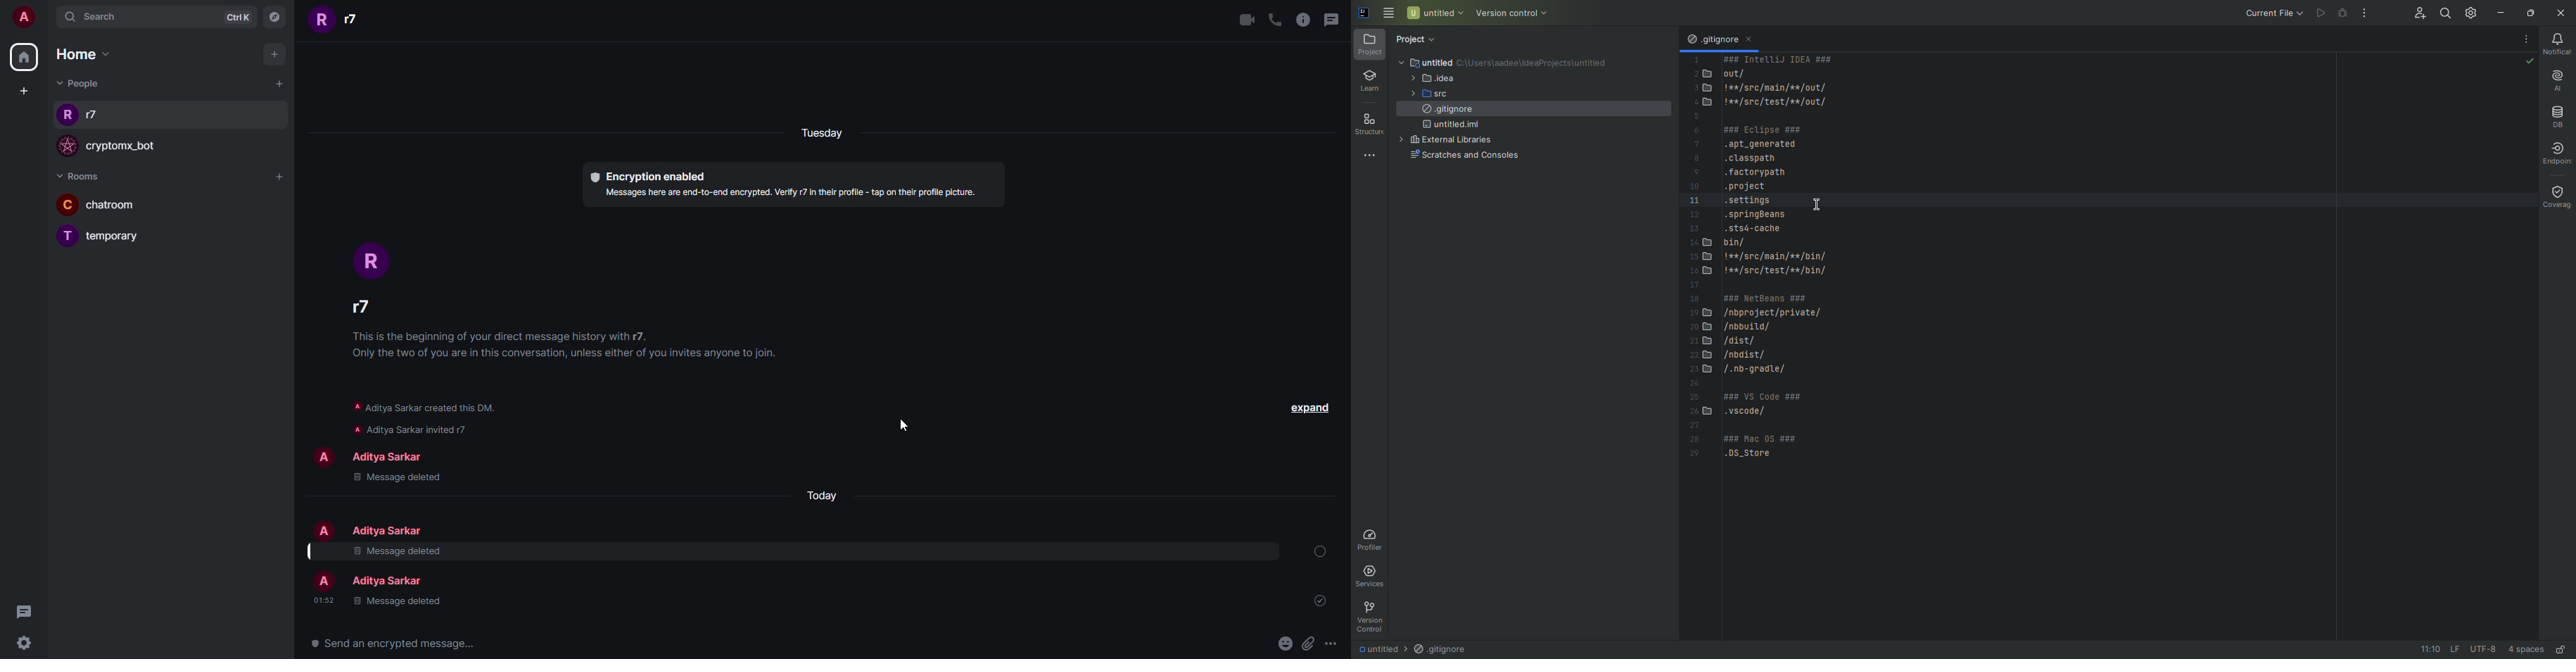 The width and height of the screenshot is (2576, 672). Describe the element at coordinates (80, 83) in the screenshot. I see `people` at that location.